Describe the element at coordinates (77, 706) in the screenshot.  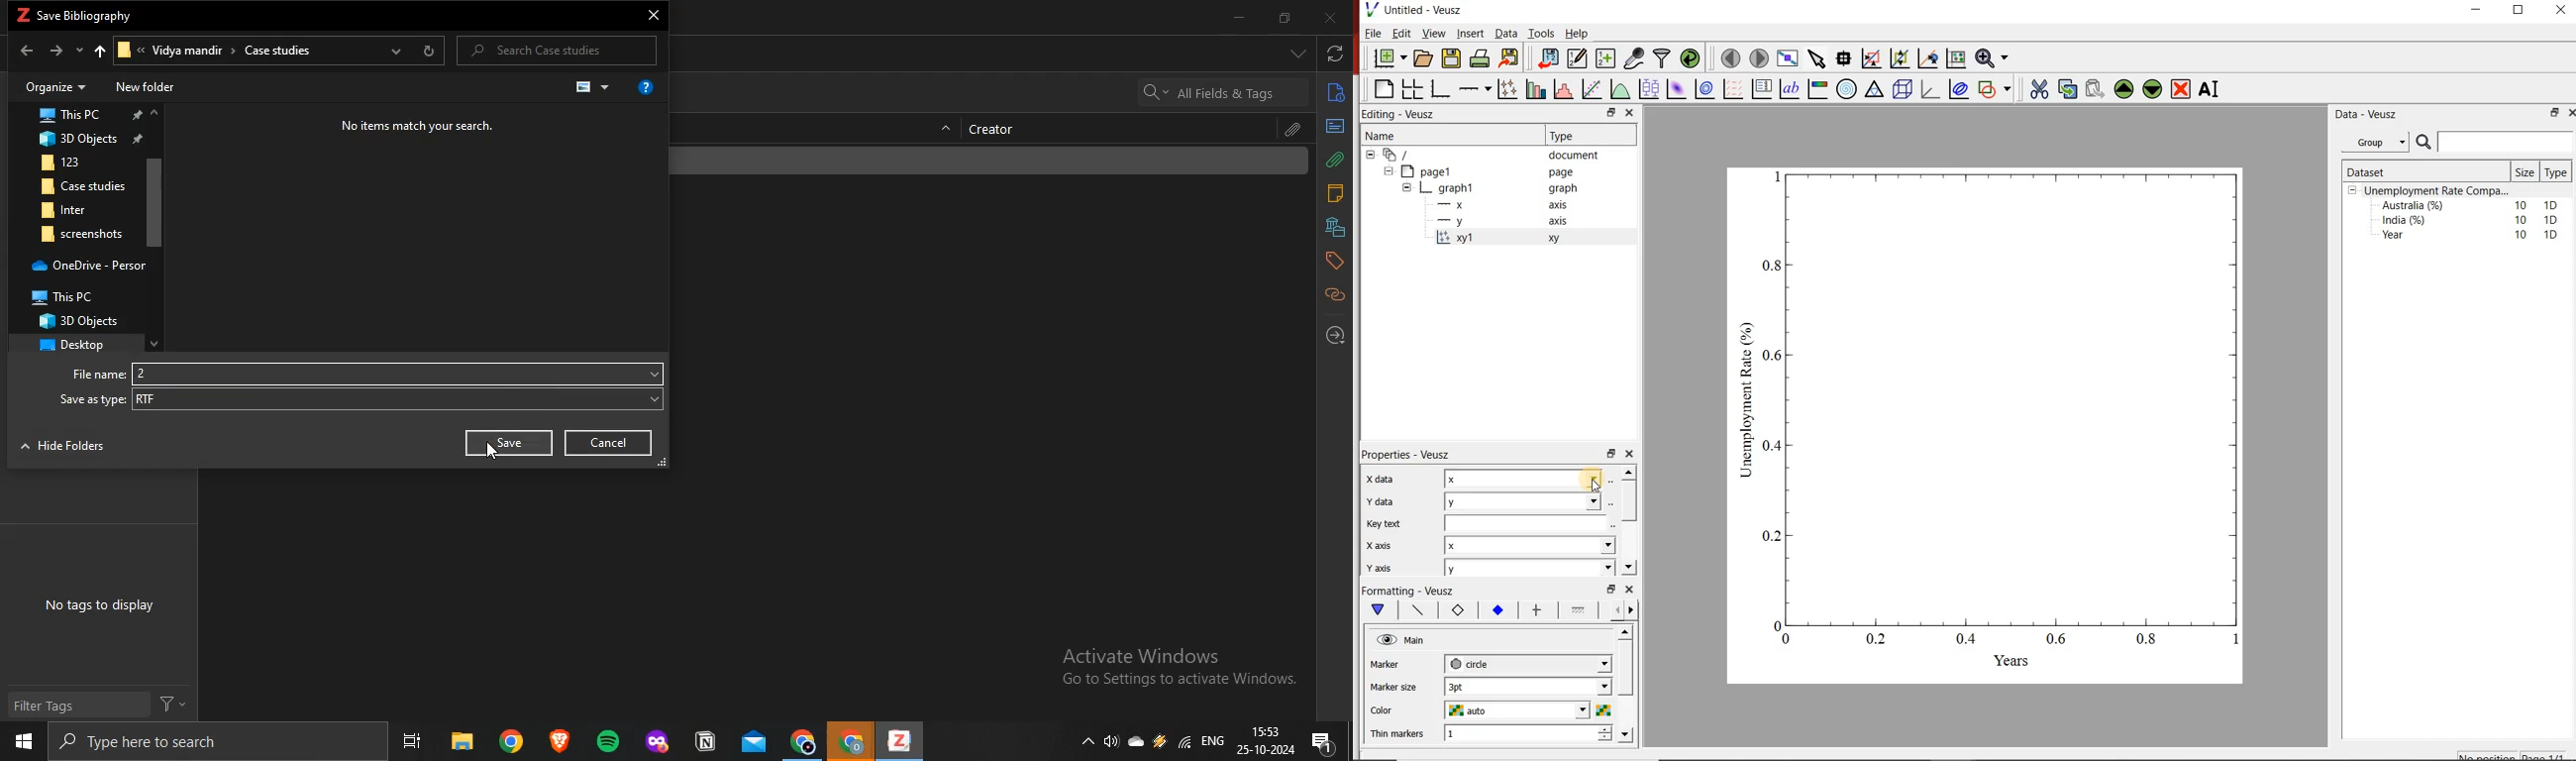
I see `Filter Tags` at that location.